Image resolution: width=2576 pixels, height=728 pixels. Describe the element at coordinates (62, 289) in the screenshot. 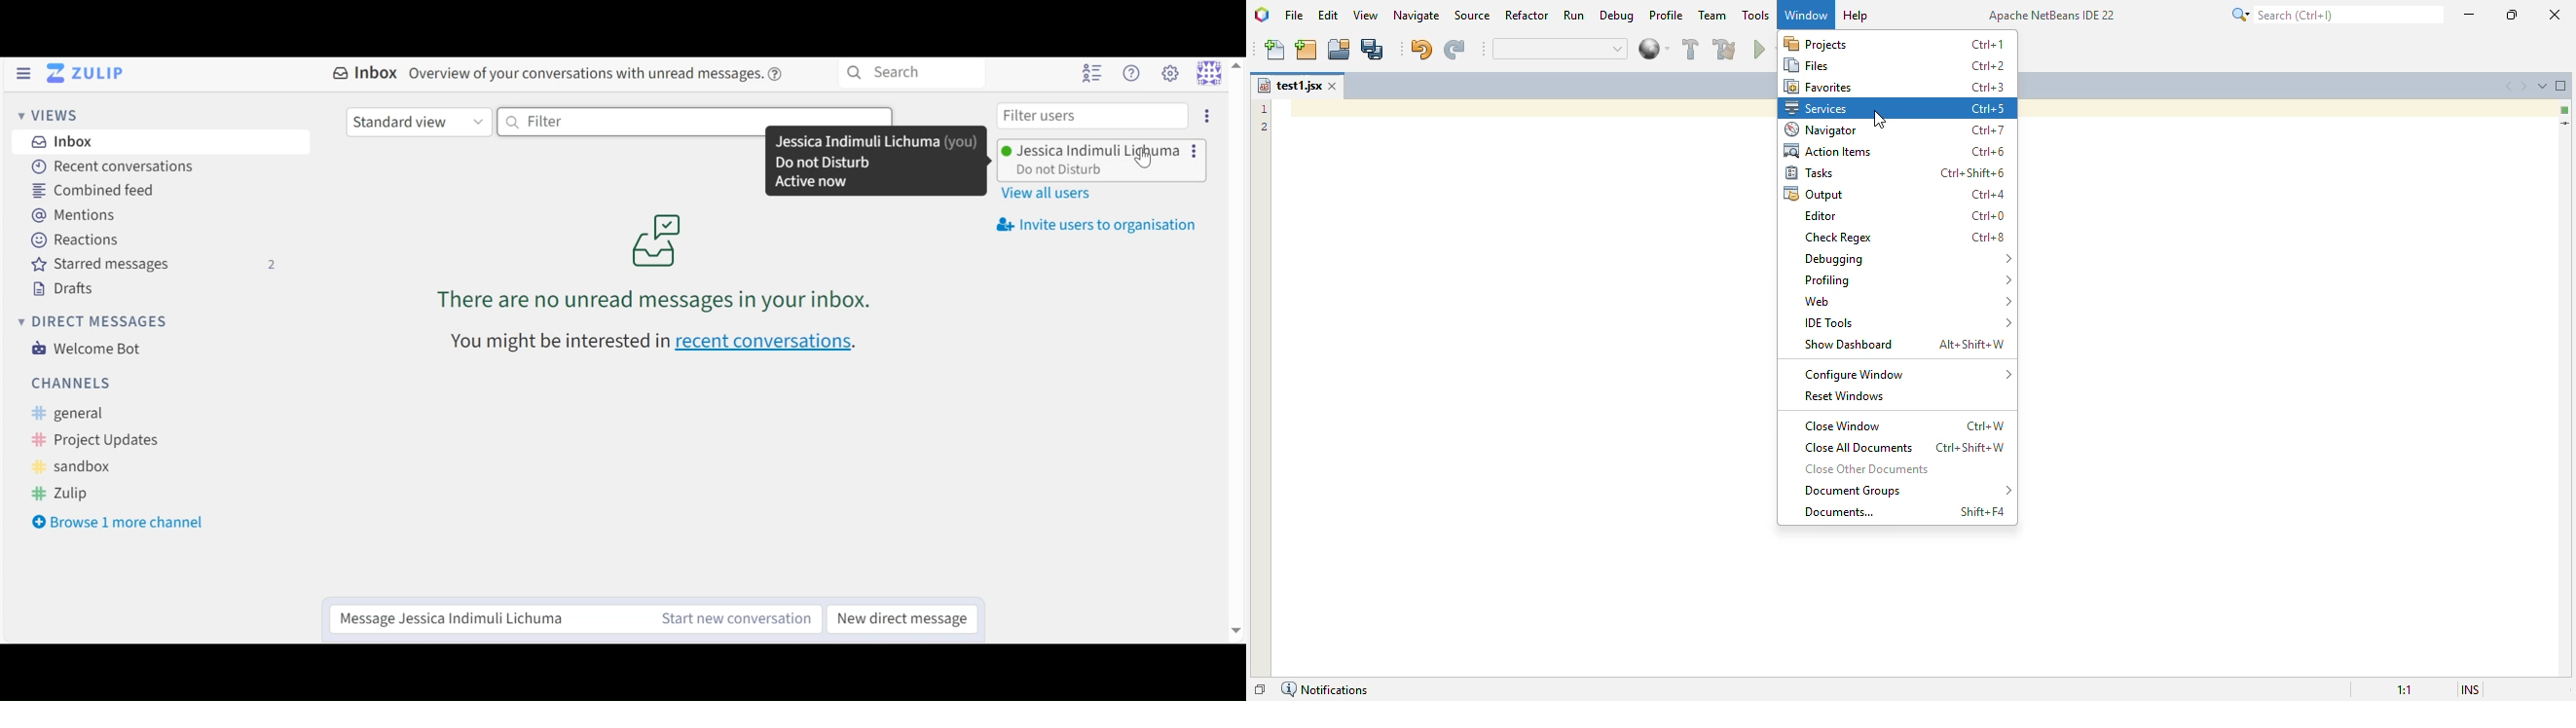

I see `Drafts` at that location.